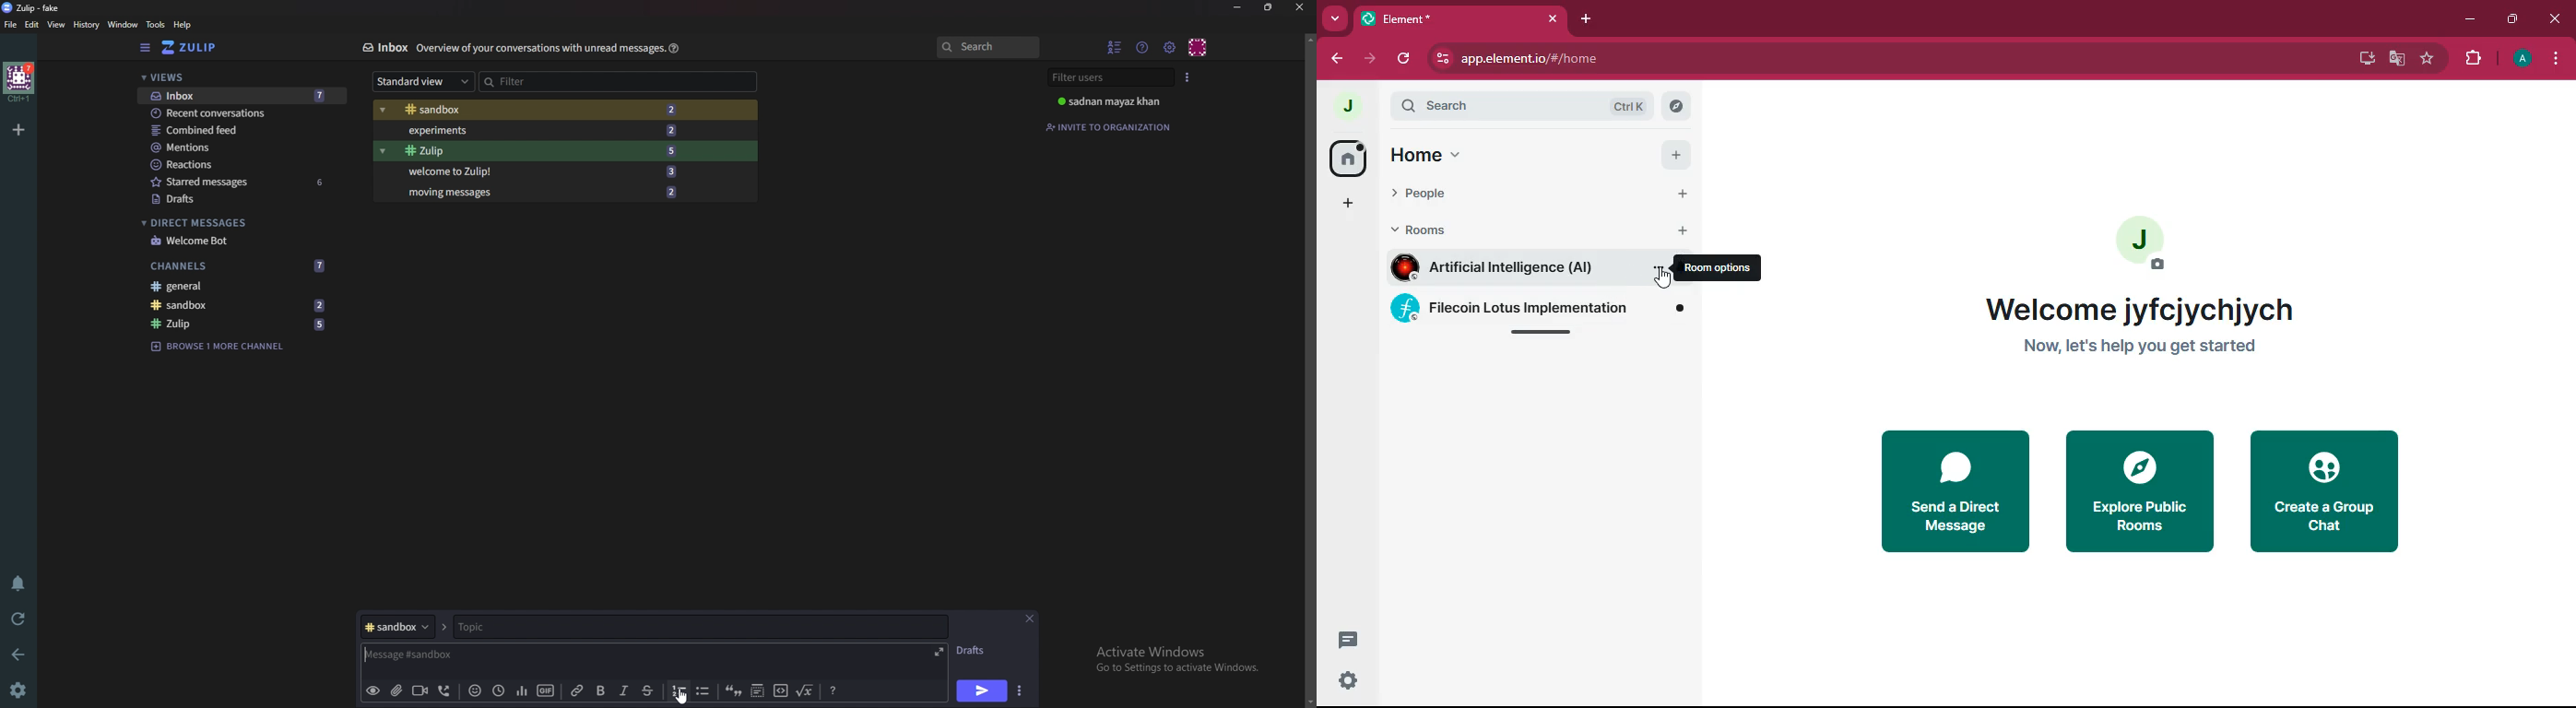 Image resolution: width=2576 pixels, height=728 pixels. I want to click on History, so click(85, 24).